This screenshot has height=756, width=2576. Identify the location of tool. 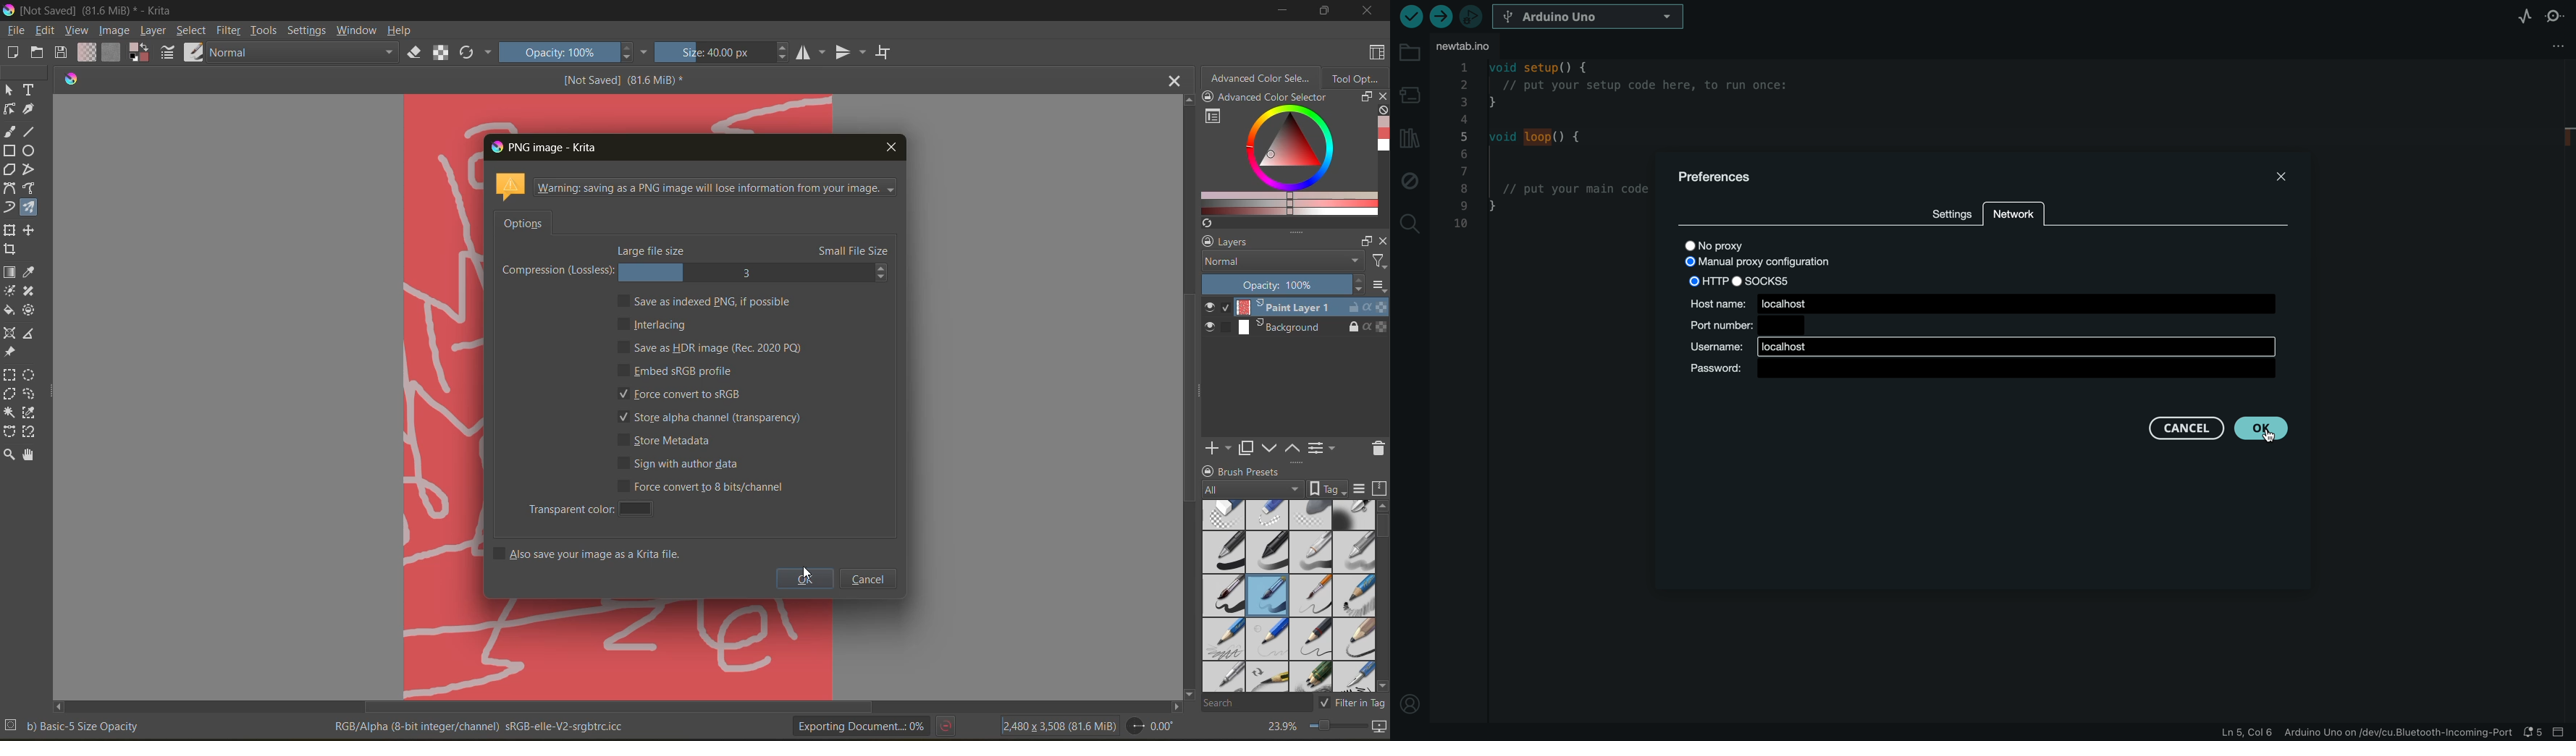
(29, 454).